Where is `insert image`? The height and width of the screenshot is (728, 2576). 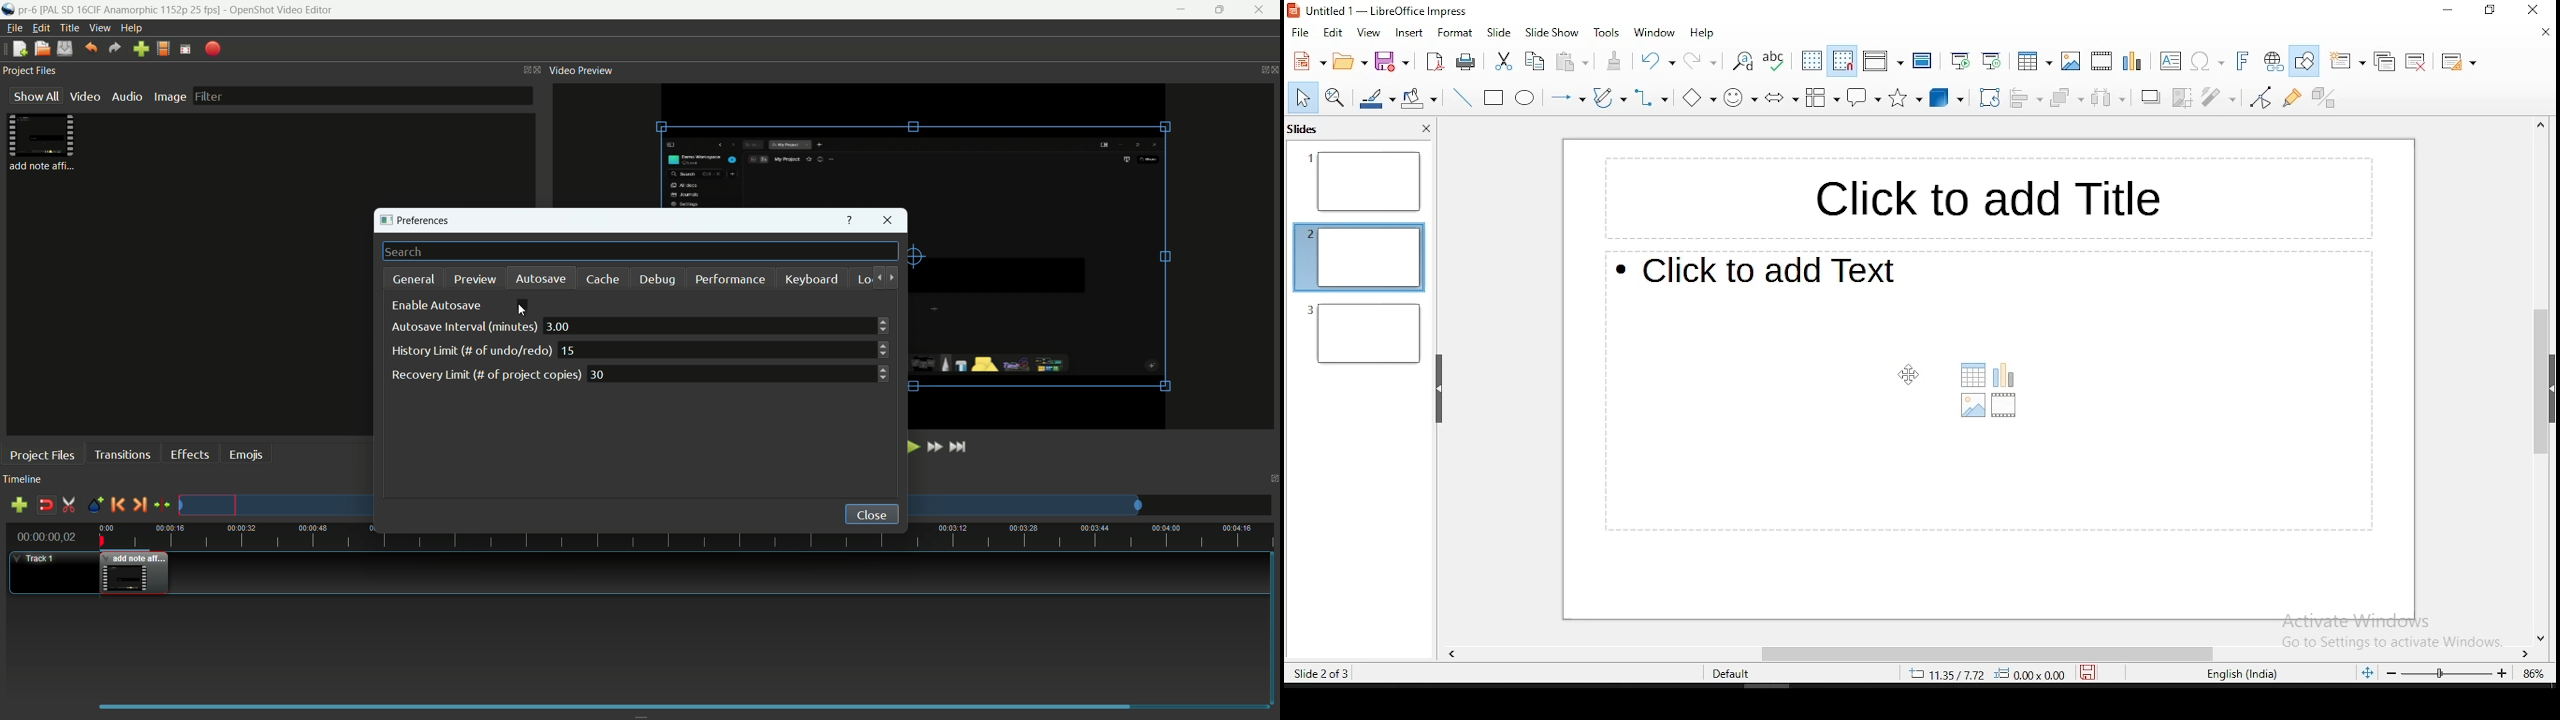
insert image is located at coordinates (2072, 61).